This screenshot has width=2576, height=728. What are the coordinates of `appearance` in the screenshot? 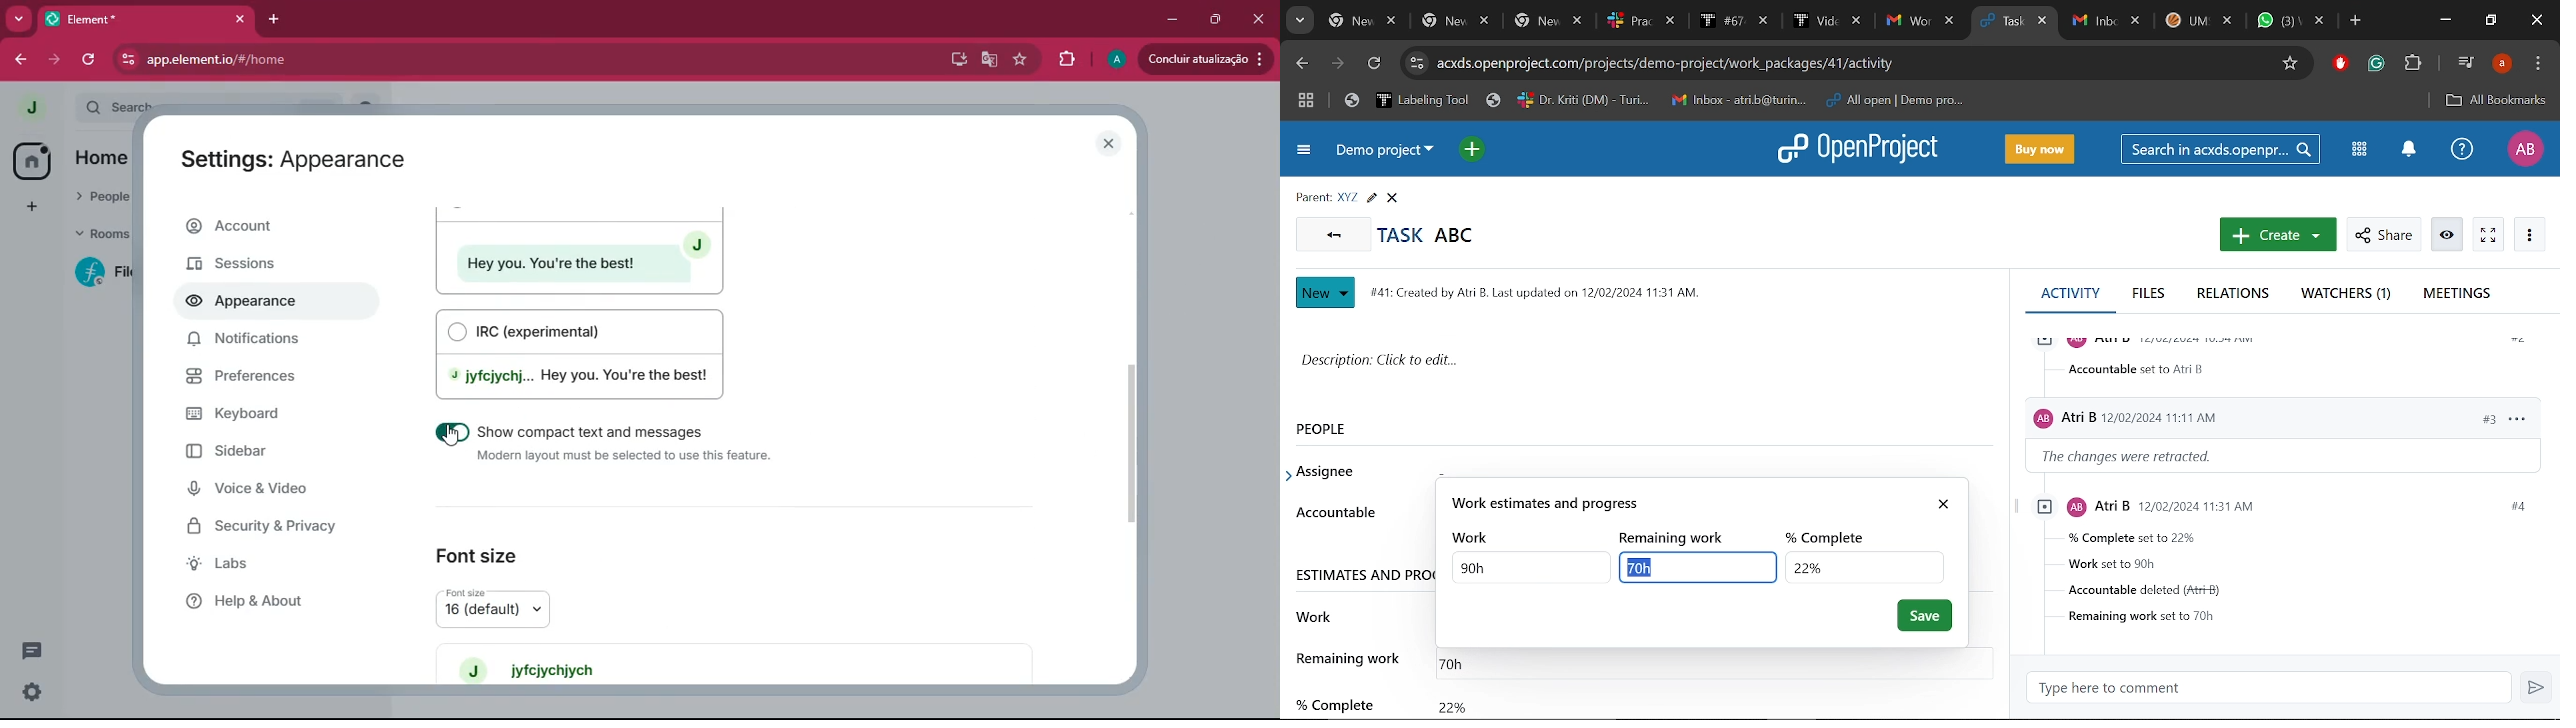 It's located at (248, 304).